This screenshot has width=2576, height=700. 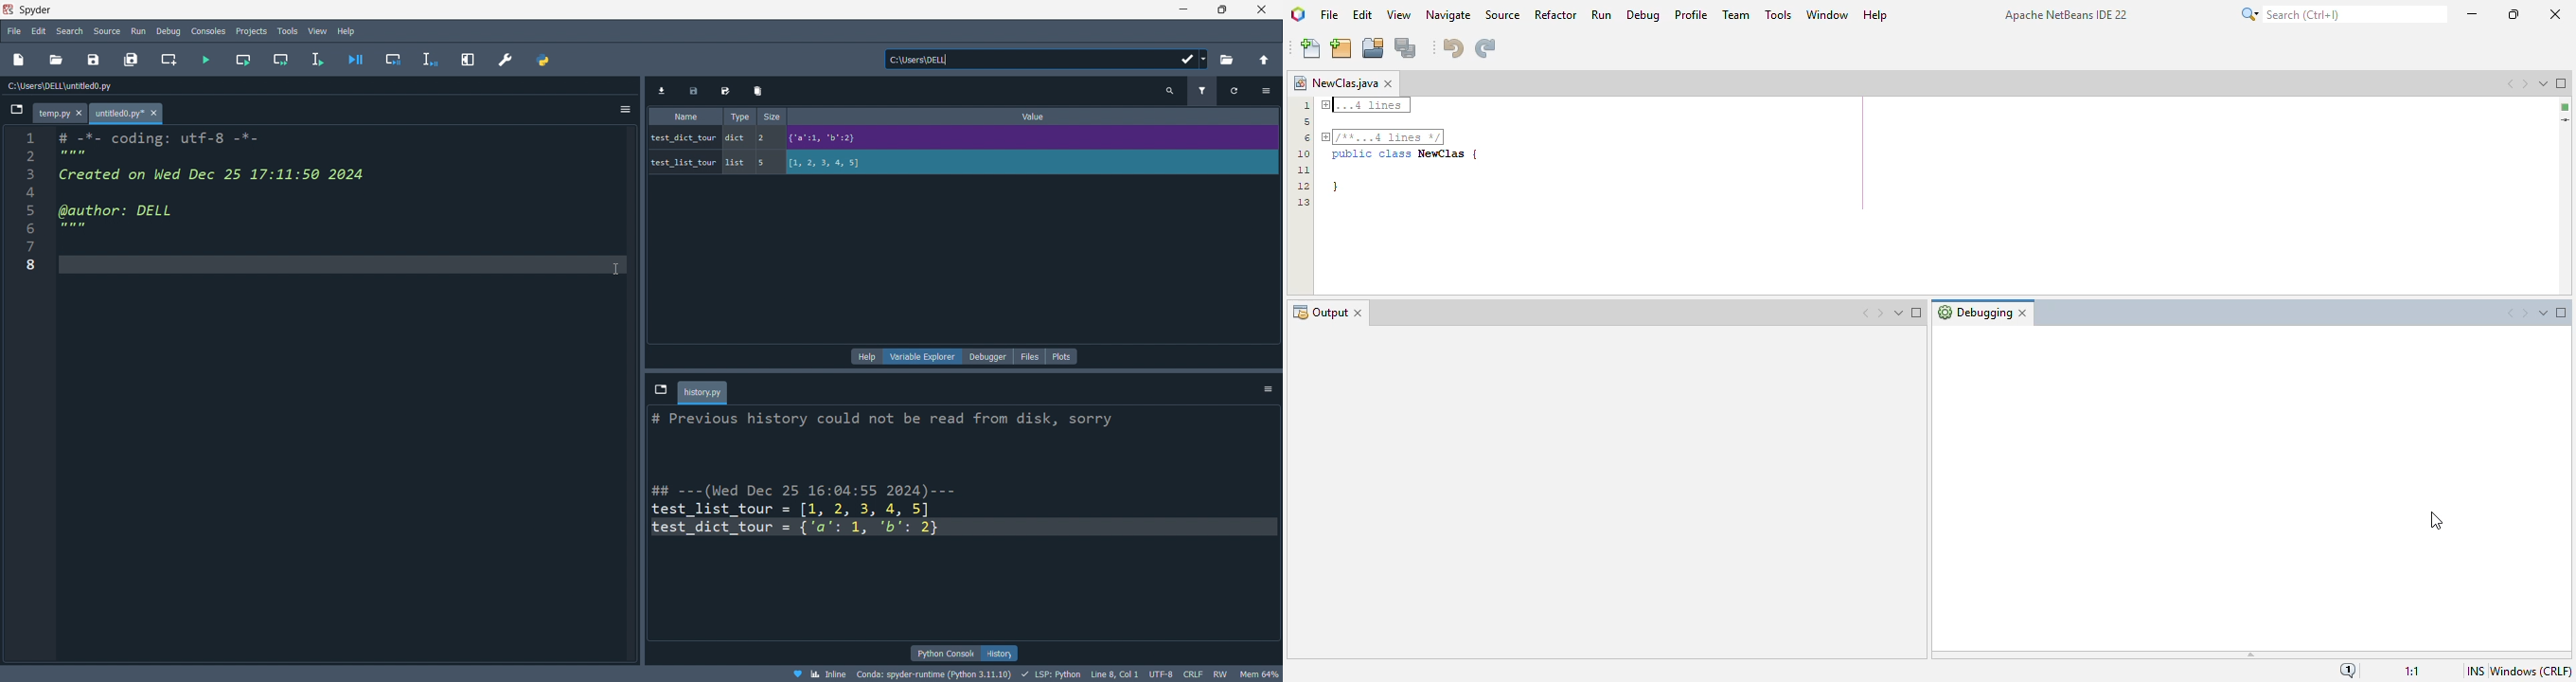 What do you see at coordinates (949, 511) in the screenshot?
I see `history pane information` at bounding box center [949, 511].